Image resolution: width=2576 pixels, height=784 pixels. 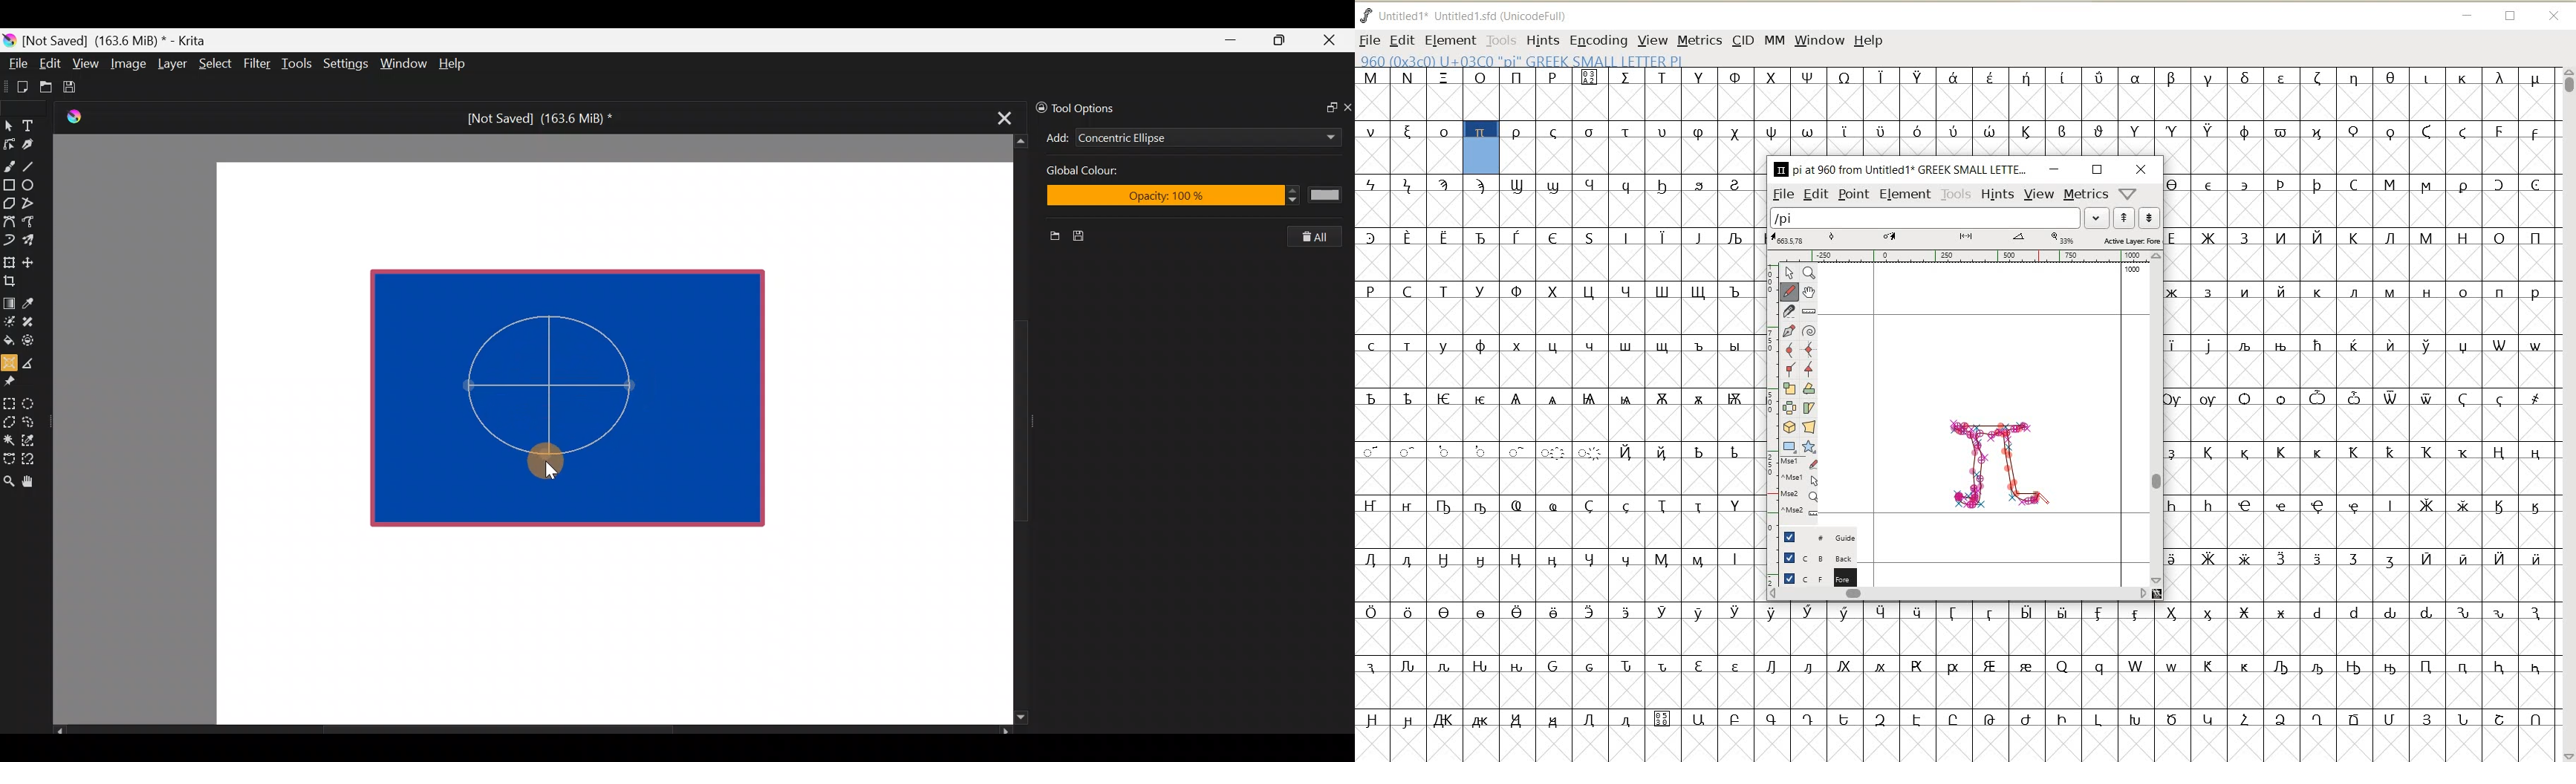 I want to click on Polygonal section tool, so click(x=8, y=418).